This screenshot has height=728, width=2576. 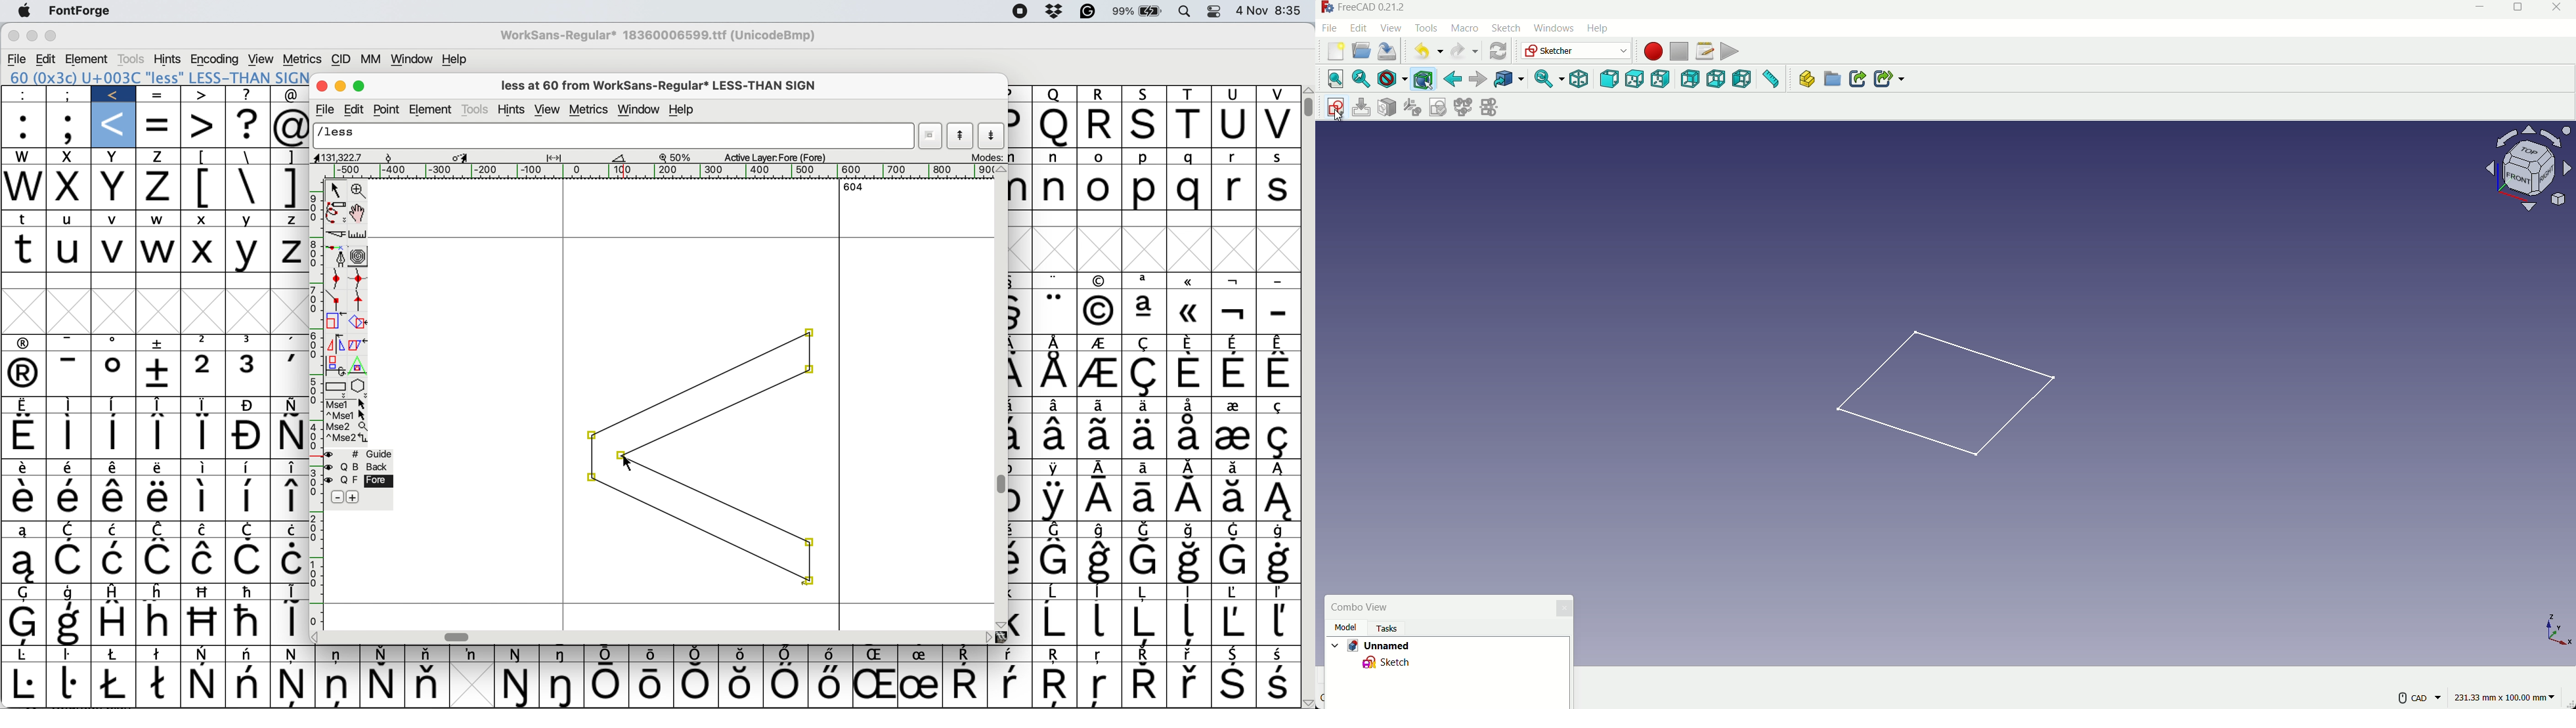 I want to click on Symbol, so click(x=1188, y=312).